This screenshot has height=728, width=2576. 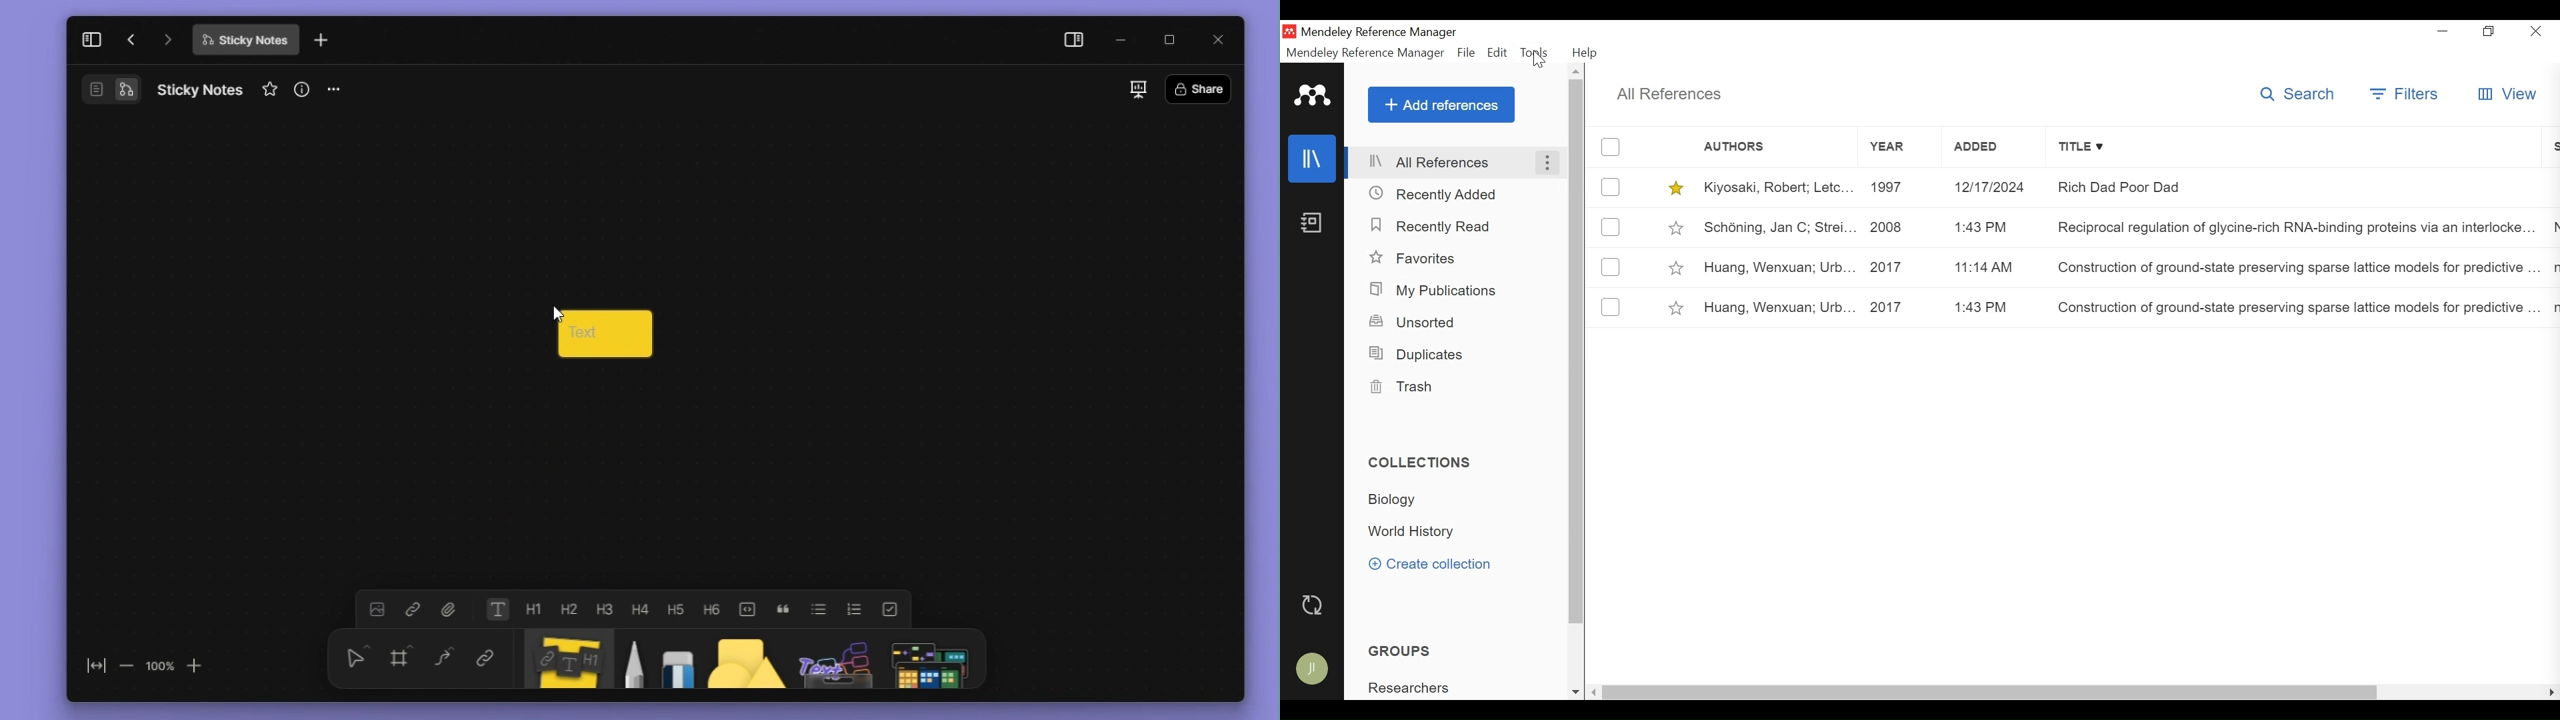 I want to click on Avatar, so click(x=1314, y=667).